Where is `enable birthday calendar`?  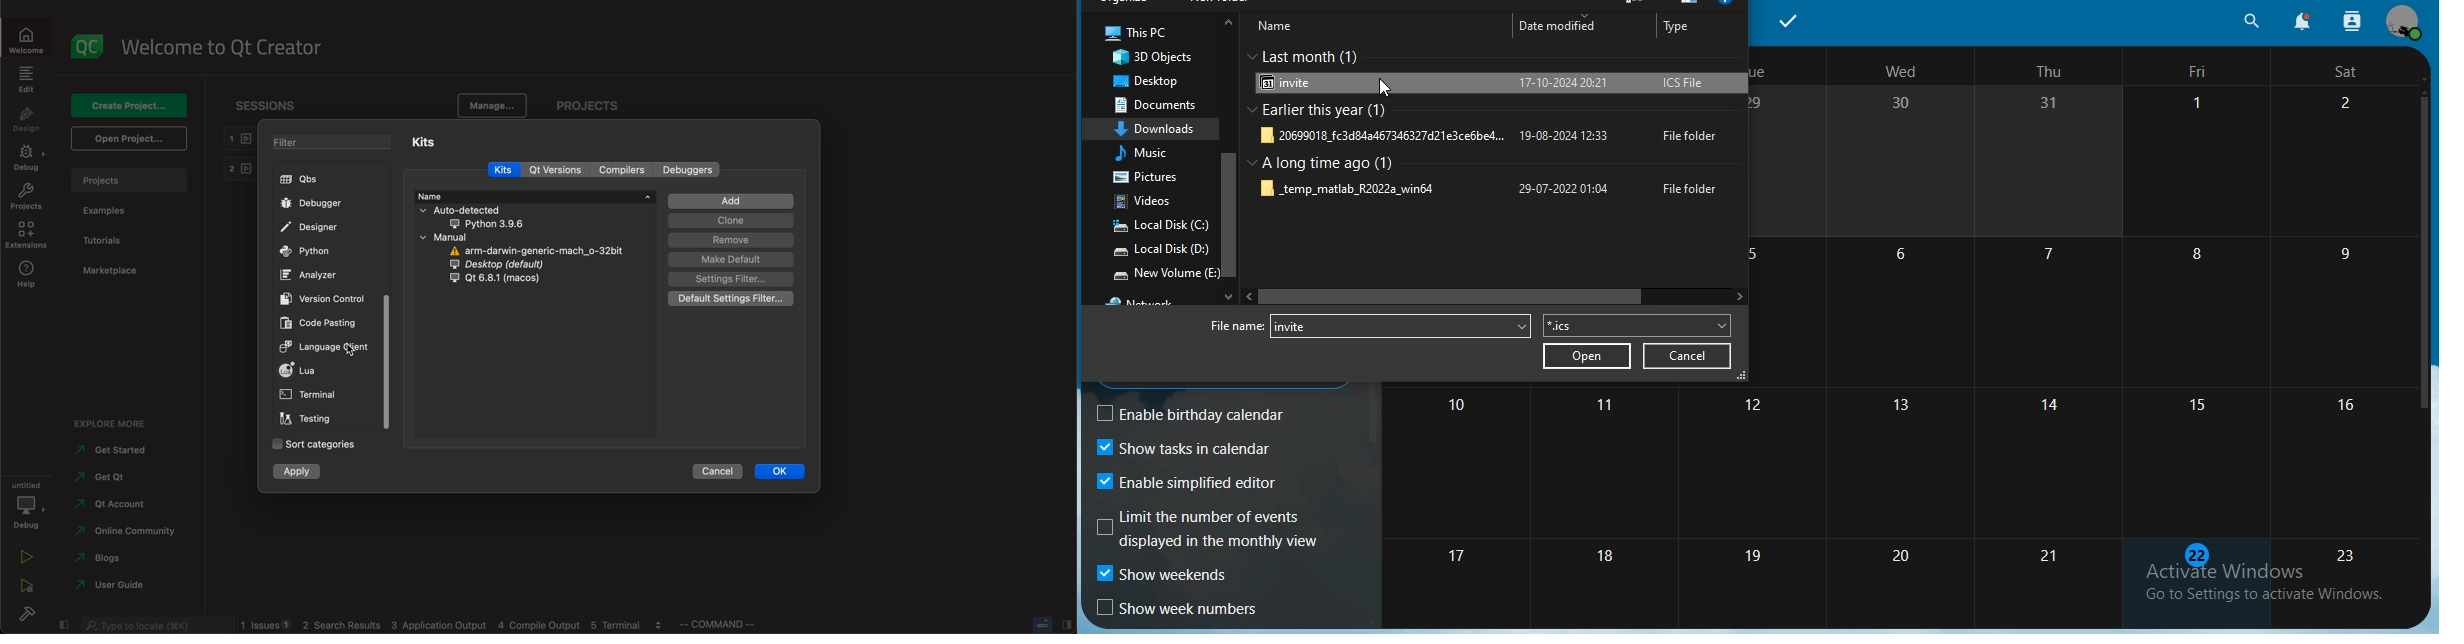
enable birthday calendar is located at coordinates (1207, 414).